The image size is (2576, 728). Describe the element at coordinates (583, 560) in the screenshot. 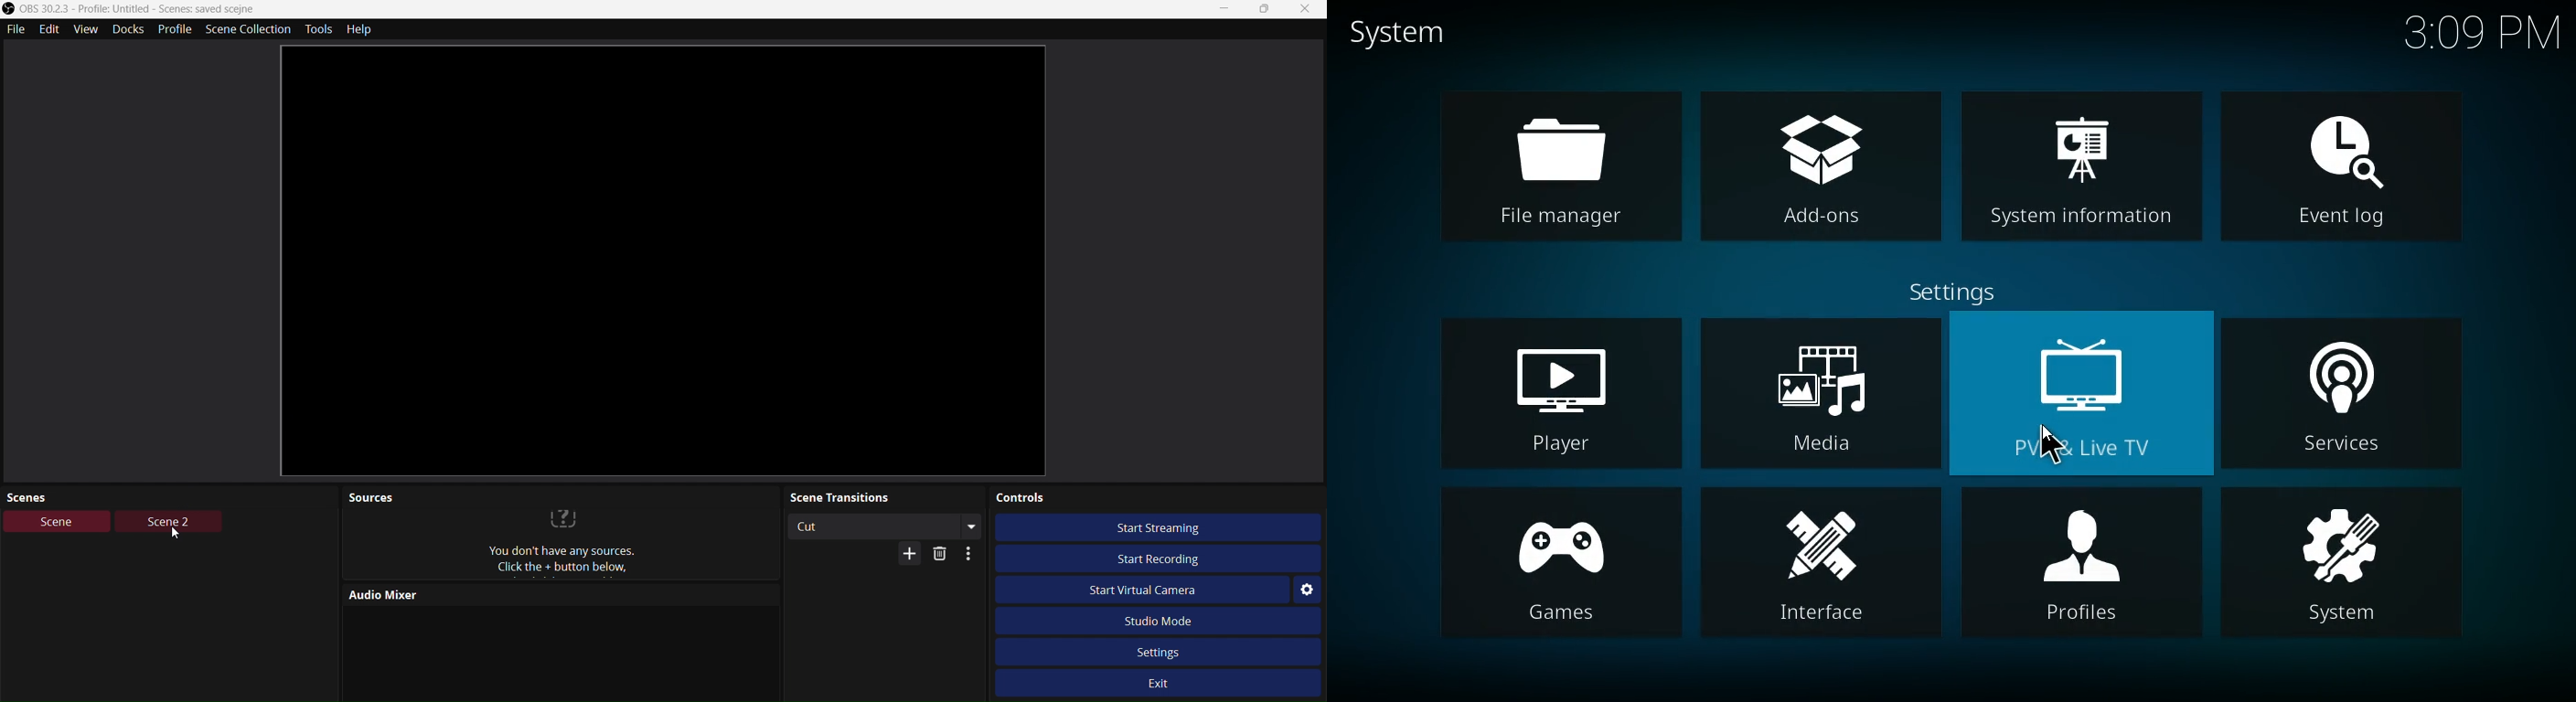

I see `Sources` at that location.